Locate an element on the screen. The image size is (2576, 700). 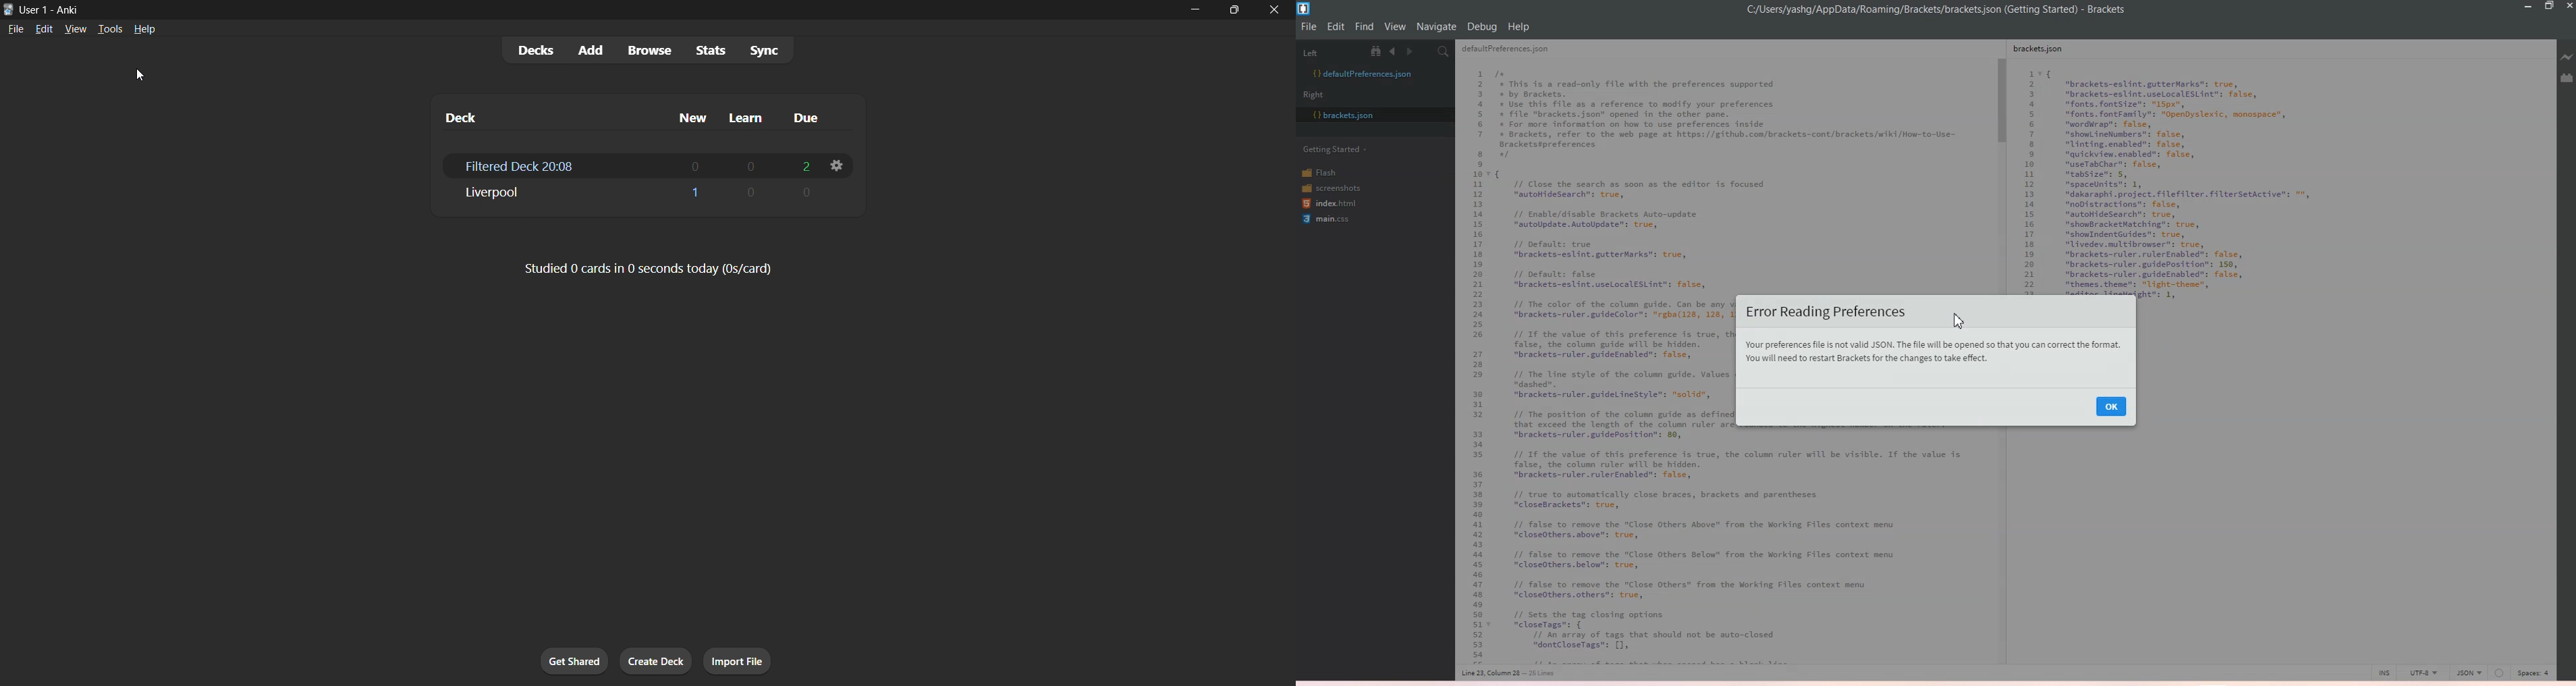
Find is located at coordinates (1365, 27).